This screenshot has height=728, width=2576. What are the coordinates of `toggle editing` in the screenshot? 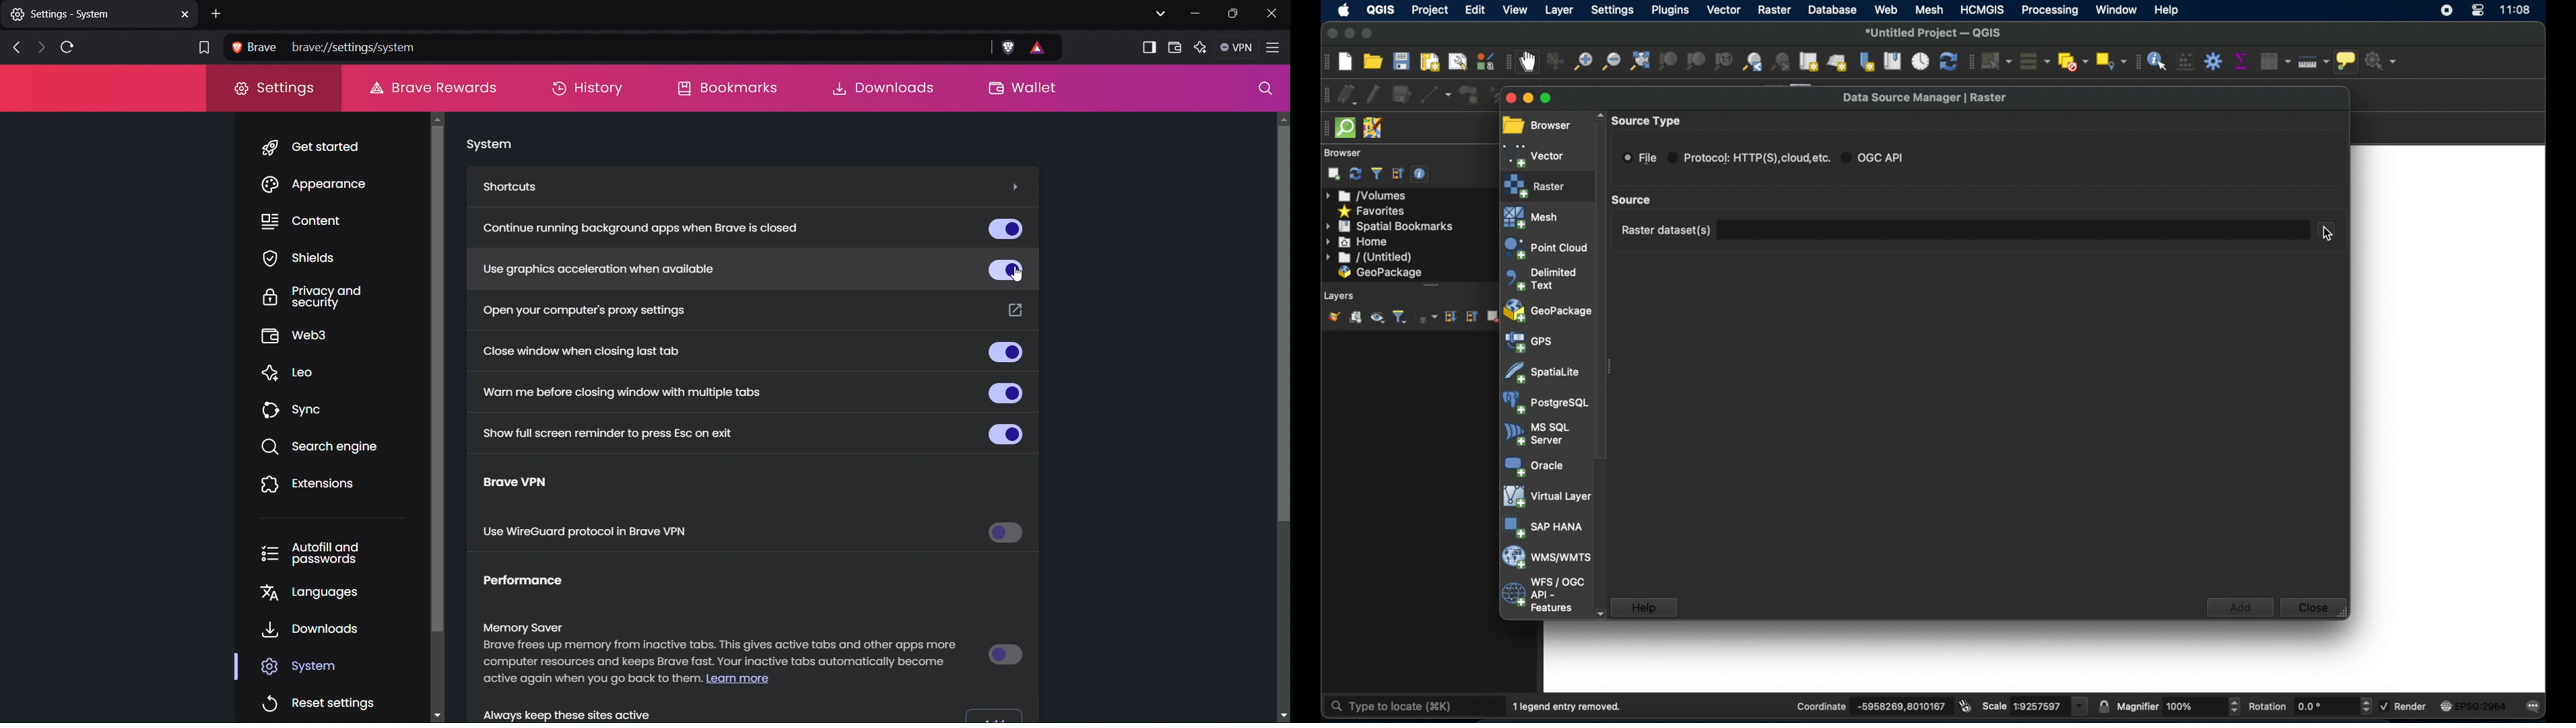 It's located at (1374, 92).